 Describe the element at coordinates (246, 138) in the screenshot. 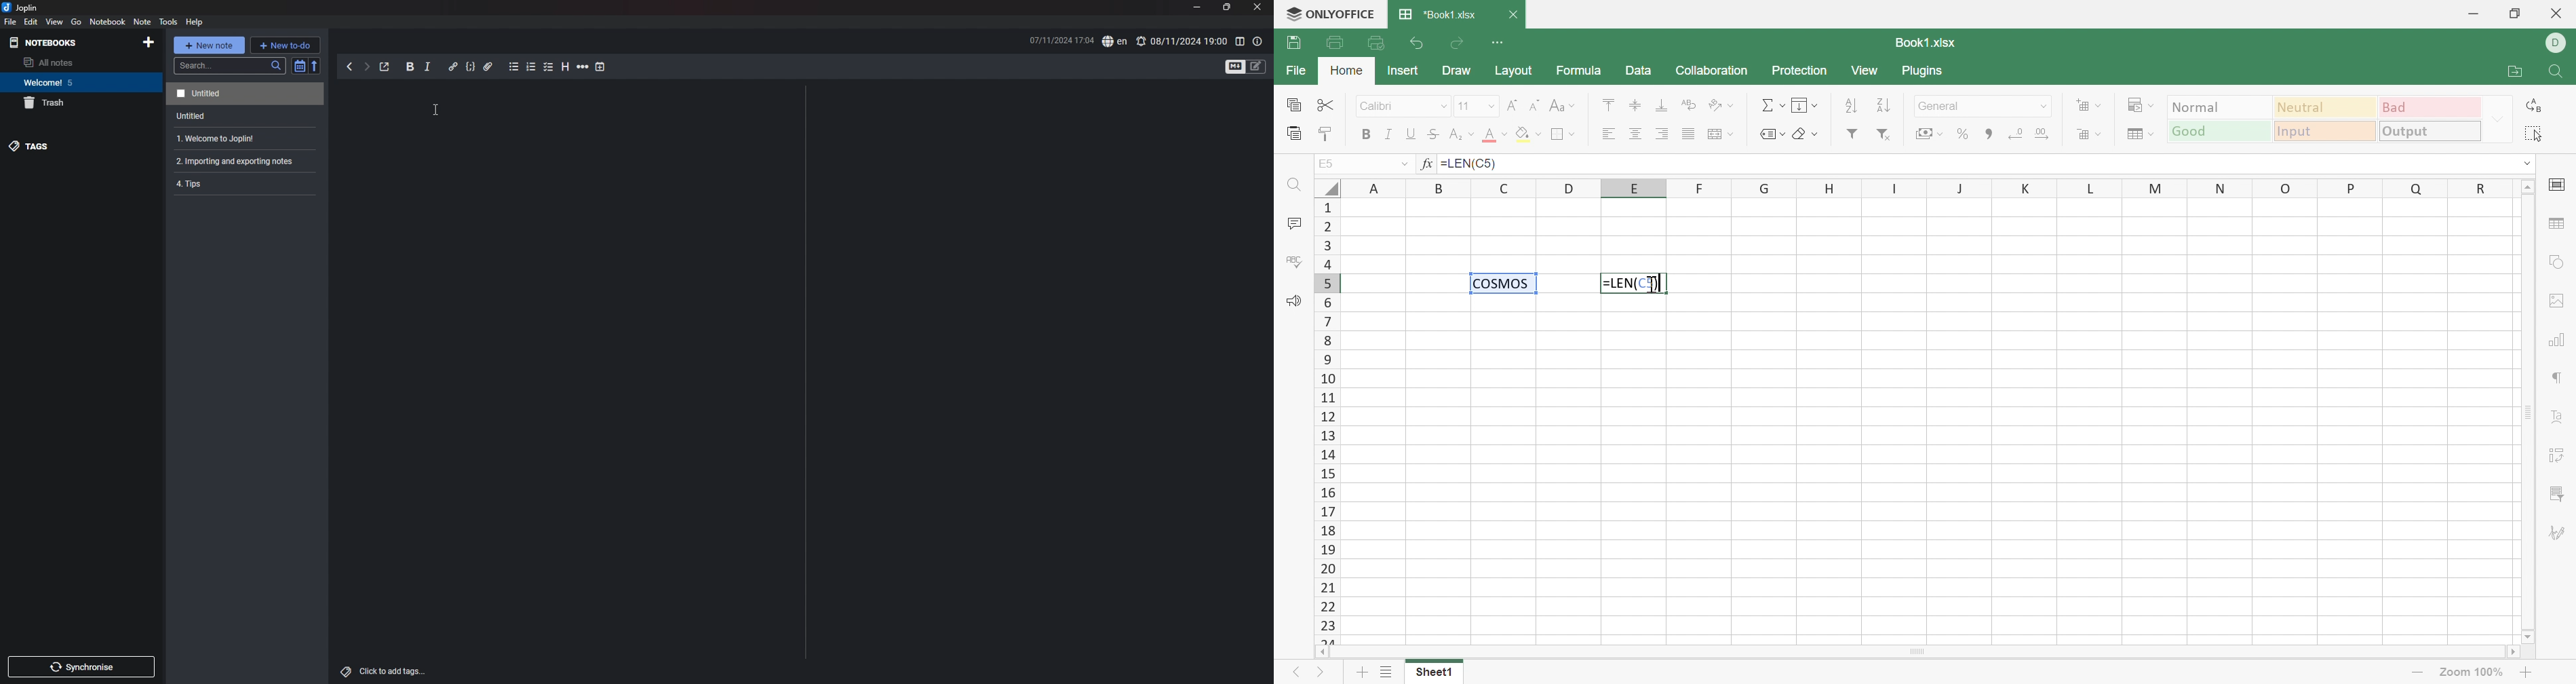

I see `note` at that location.